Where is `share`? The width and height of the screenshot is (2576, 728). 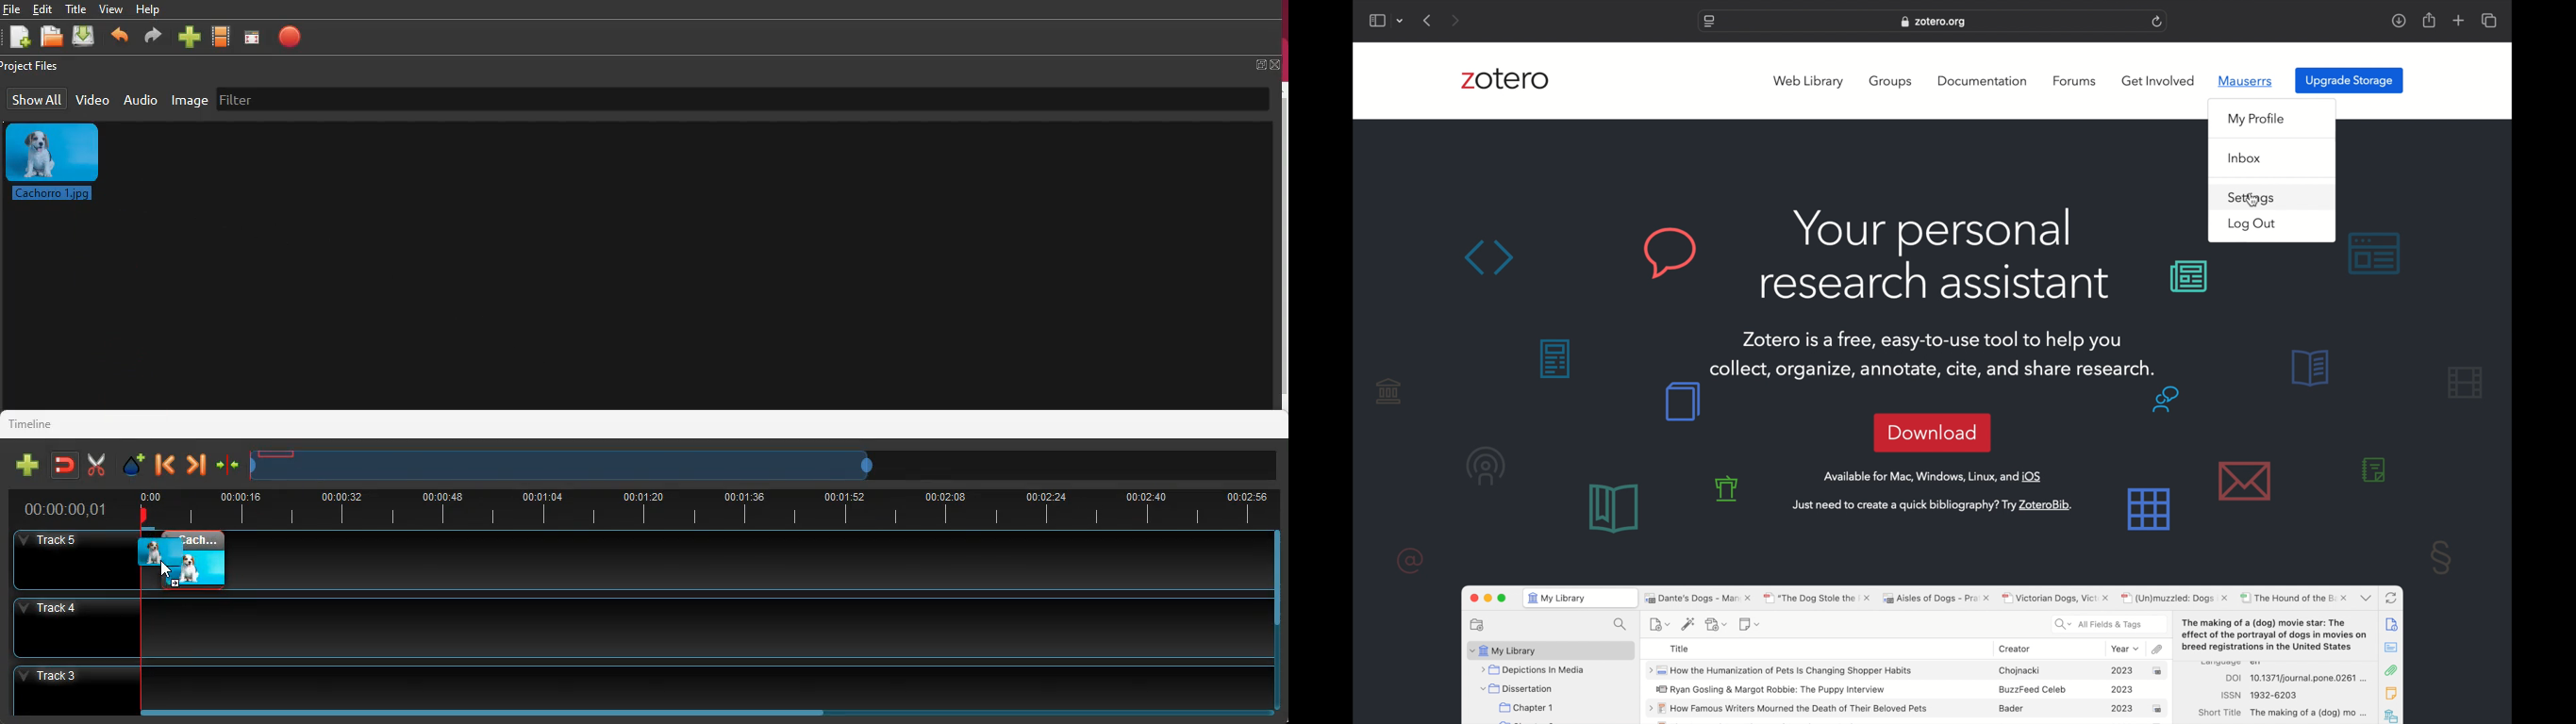 share is located at coordinates (2428, 20).